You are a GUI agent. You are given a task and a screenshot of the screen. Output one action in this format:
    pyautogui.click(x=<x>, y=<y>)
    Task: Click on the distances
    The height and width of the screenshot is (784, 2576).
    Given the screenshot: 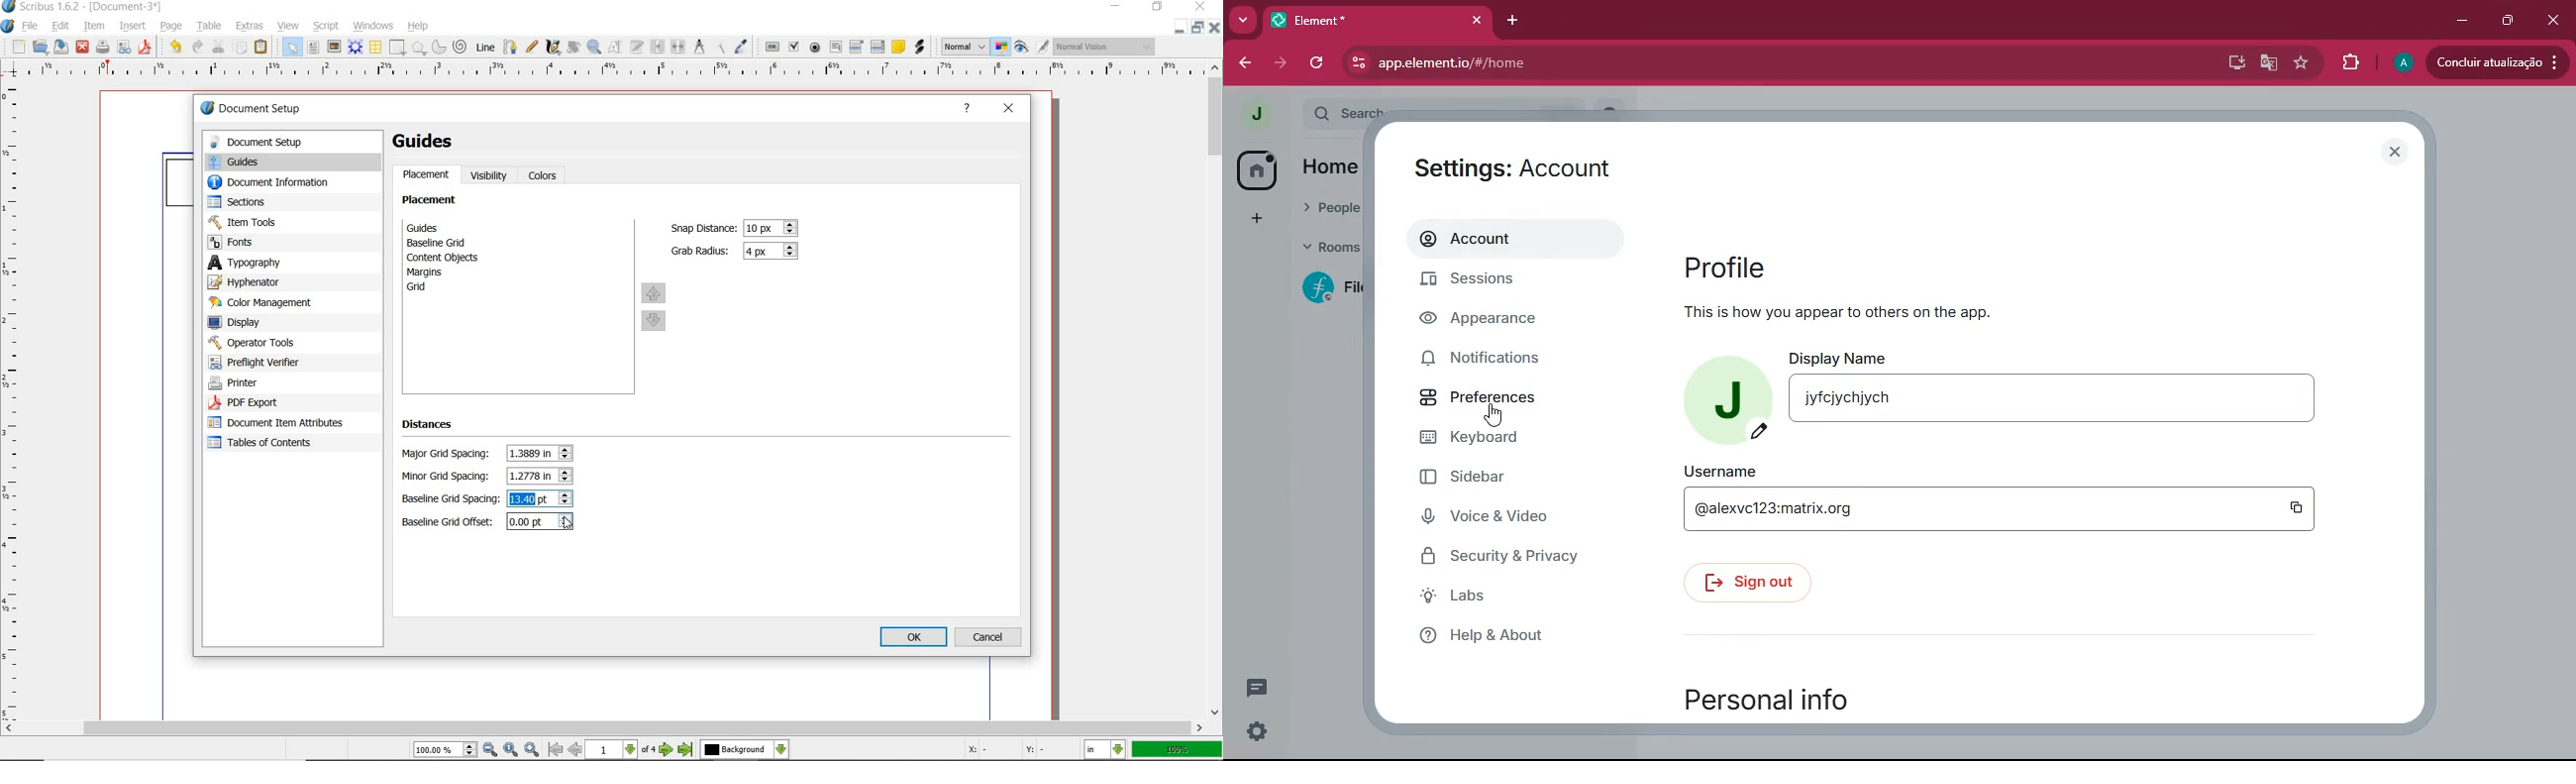 What is the action you would take?
    pyautogui.click(x=434, y=427)
    